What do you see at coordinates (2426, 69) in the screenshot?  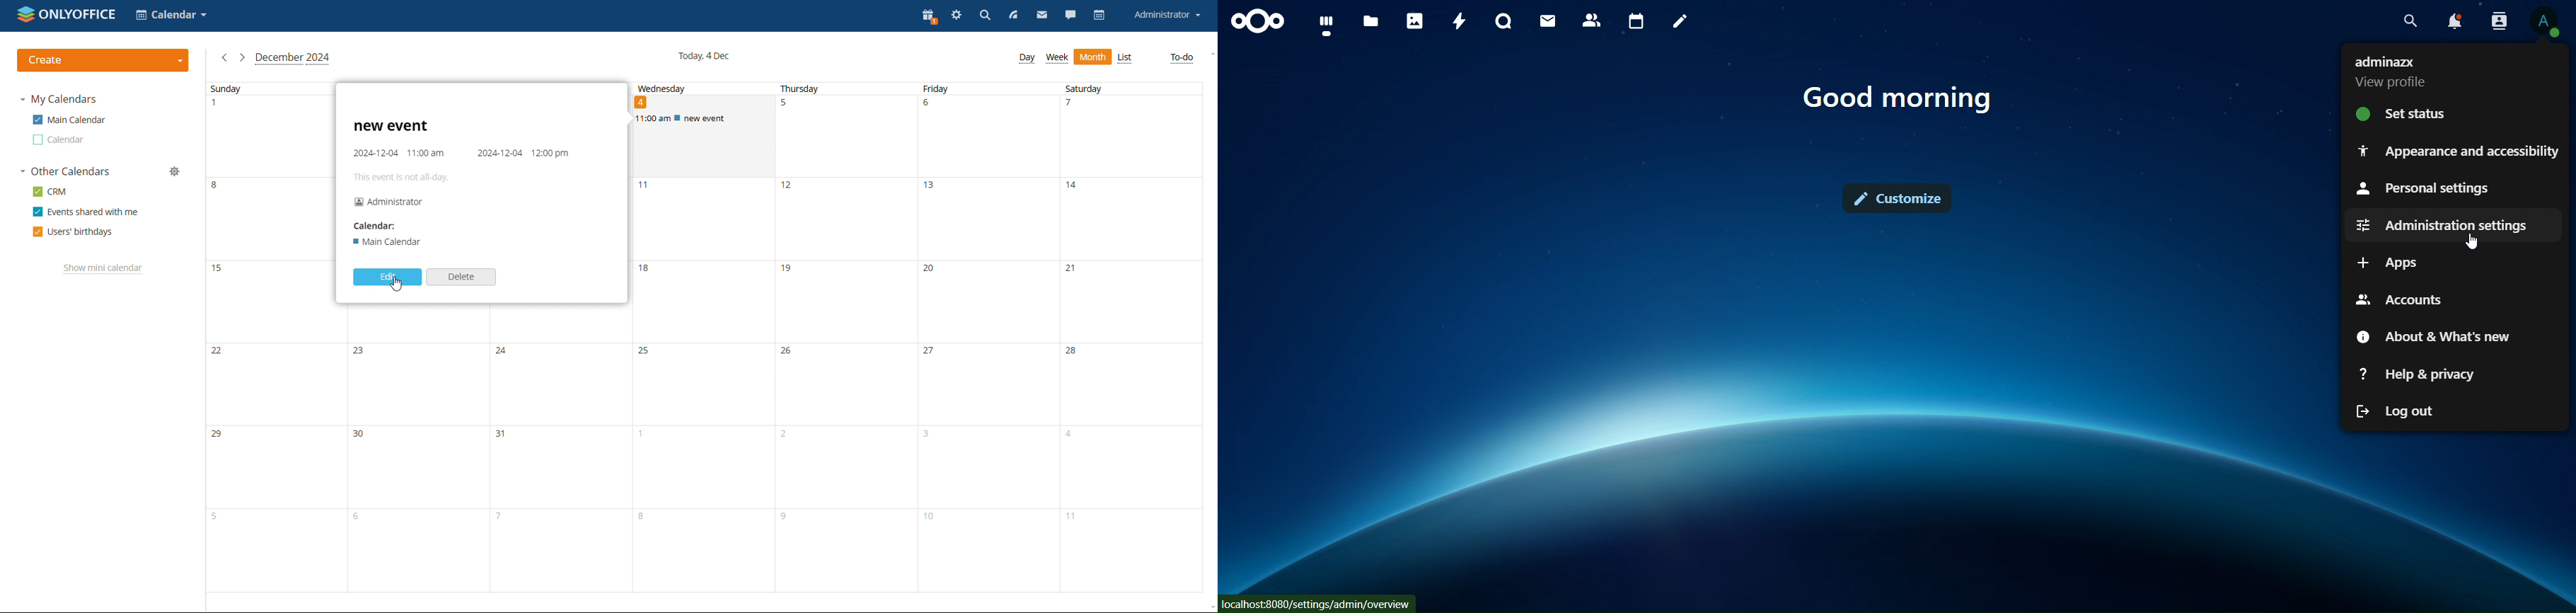 I see `view profile` at bounding box center [2426, 69].